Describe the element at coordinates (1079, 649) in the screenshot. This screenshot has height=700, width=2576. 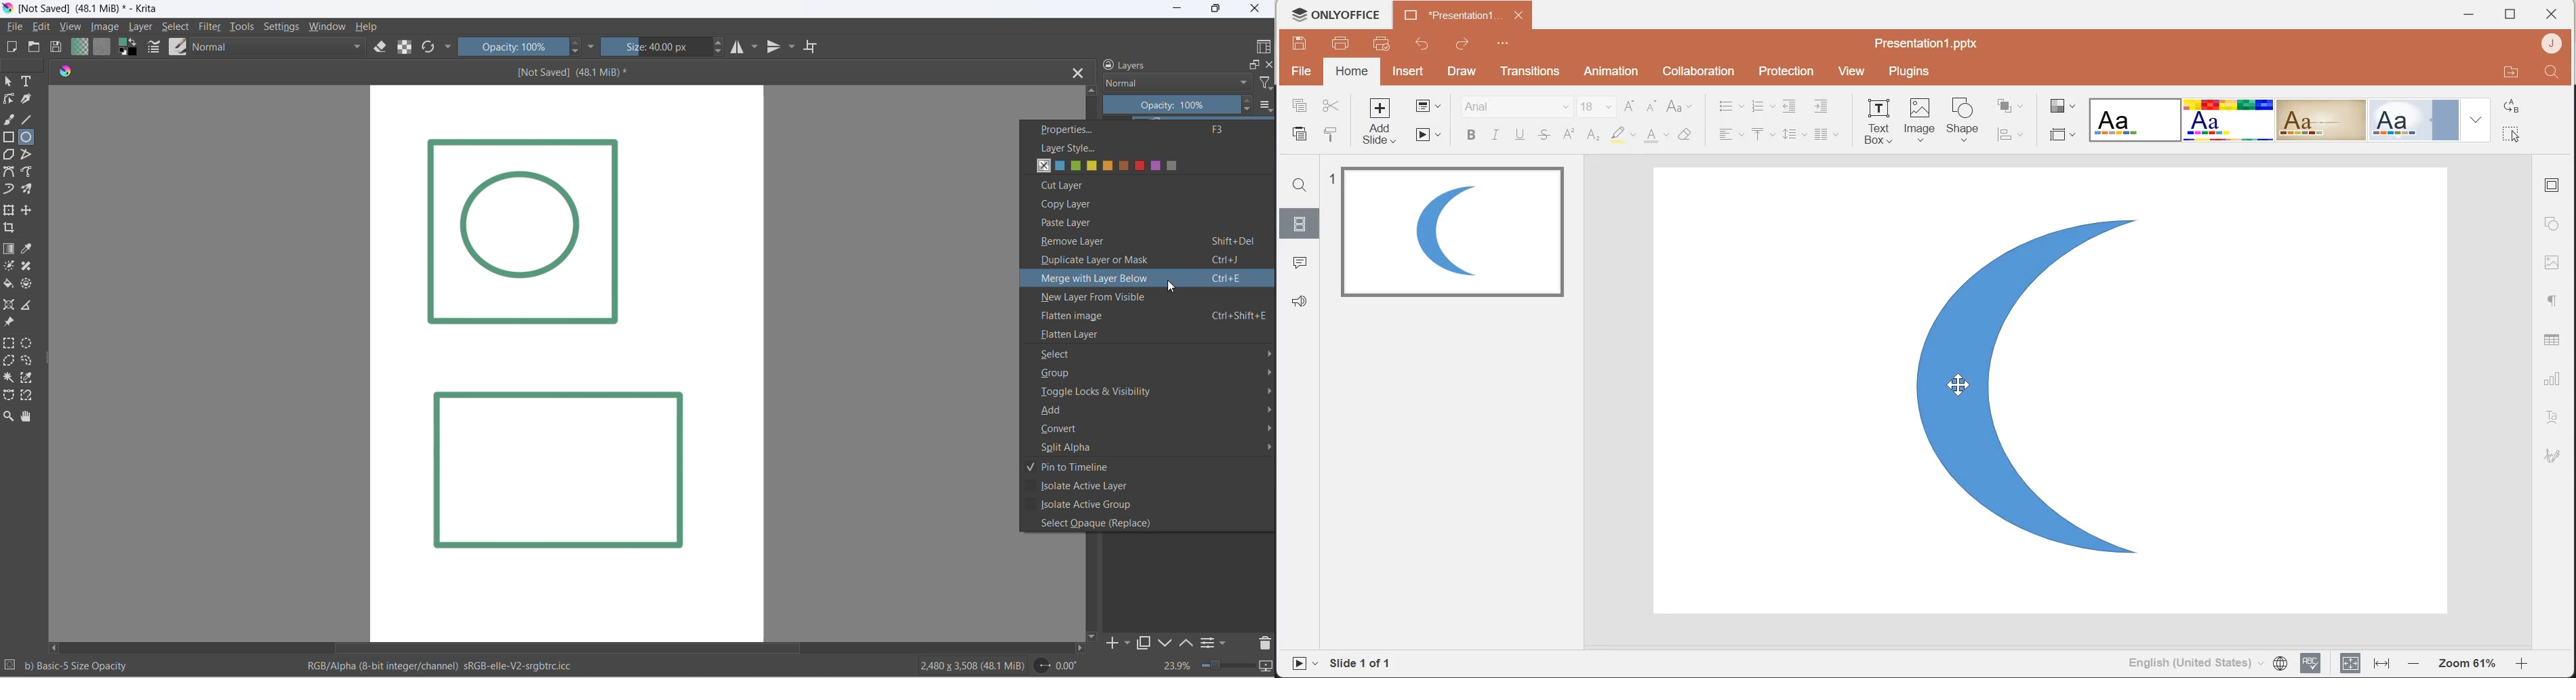
I see `move right` at that location.